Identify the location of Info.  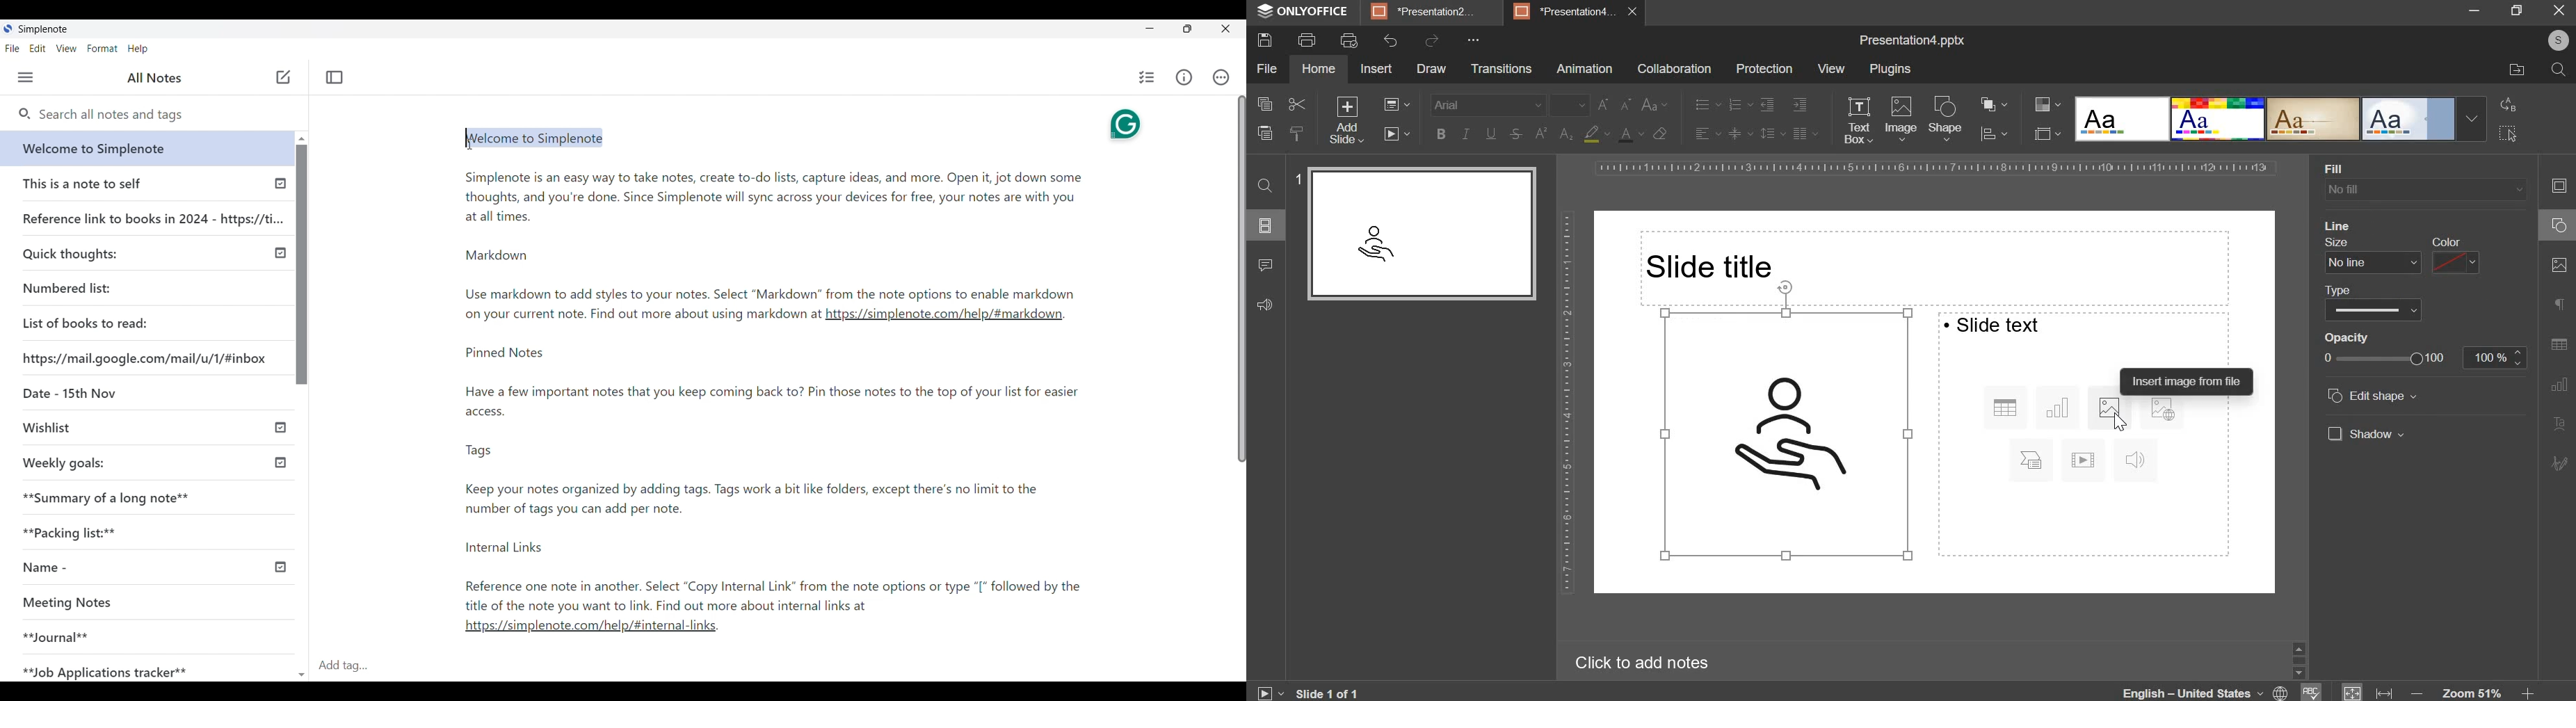
(1184, 77).